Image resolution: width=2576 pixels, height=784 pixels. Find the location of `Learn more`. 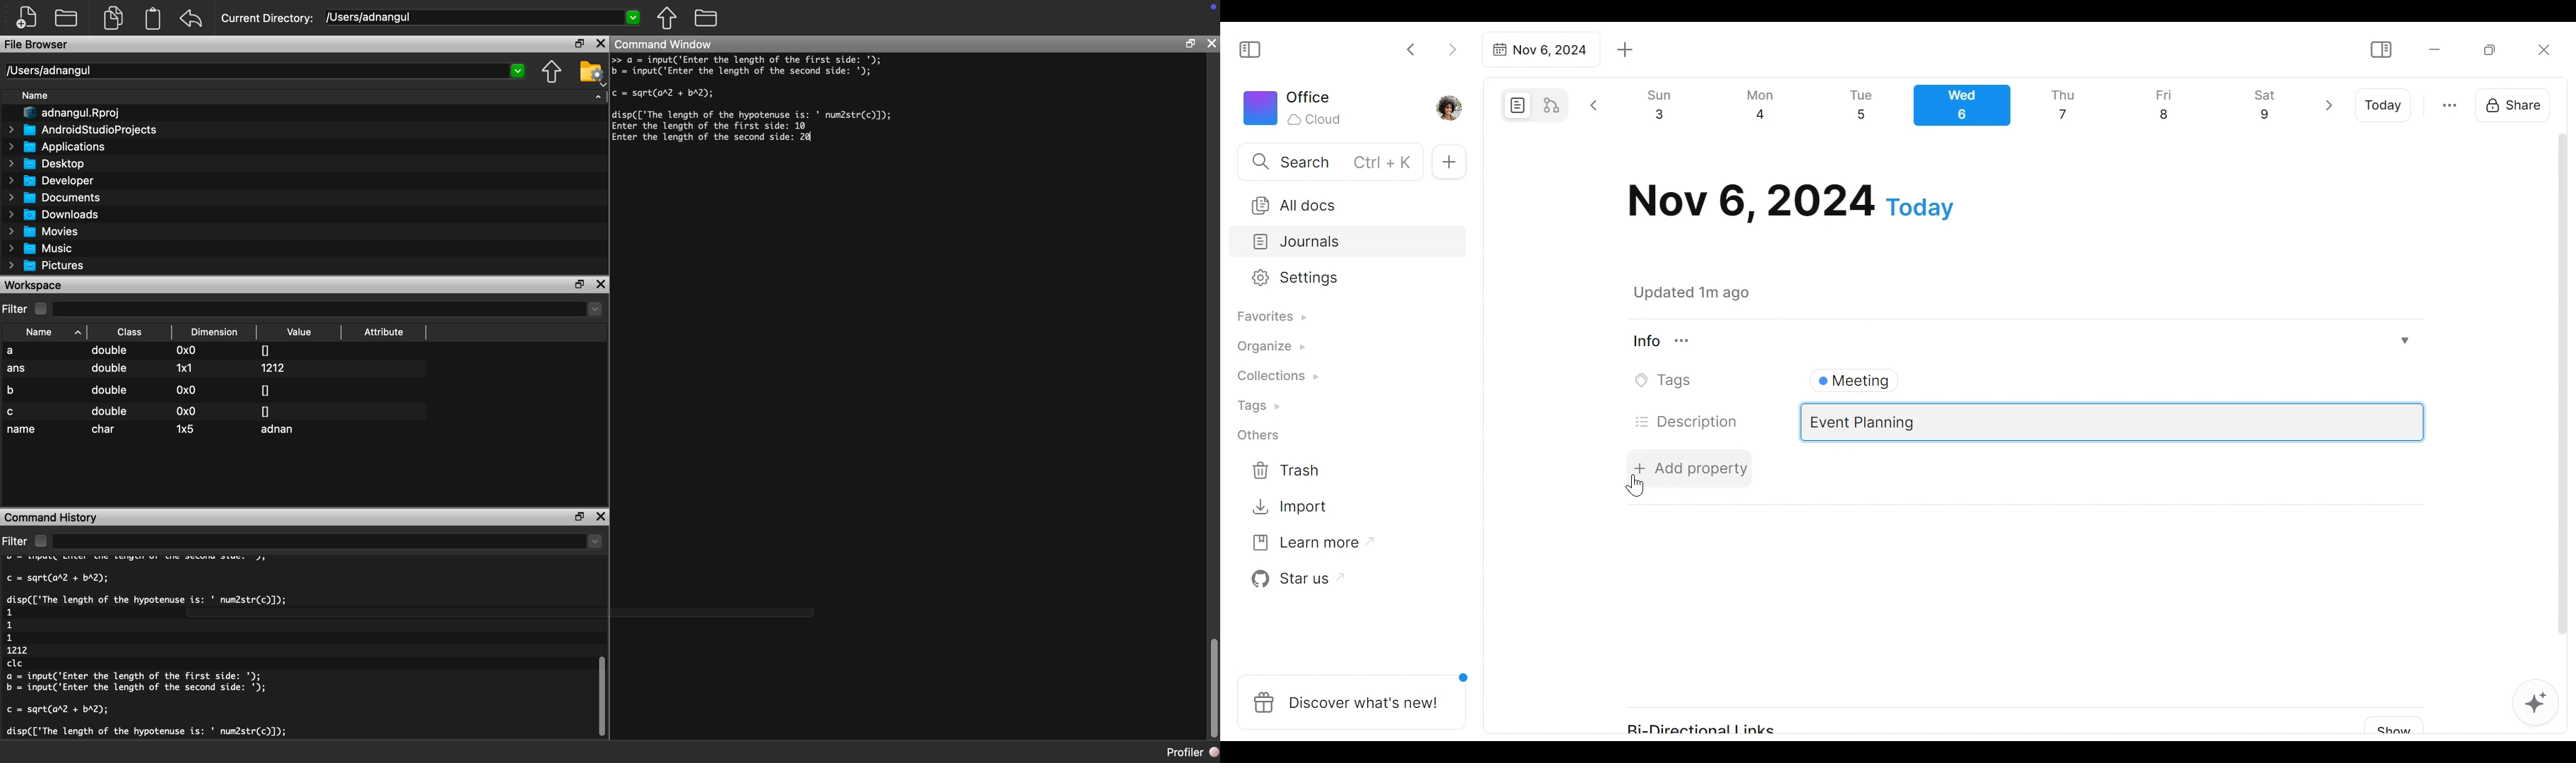

Learn more is located at coordinates (1306, 545).